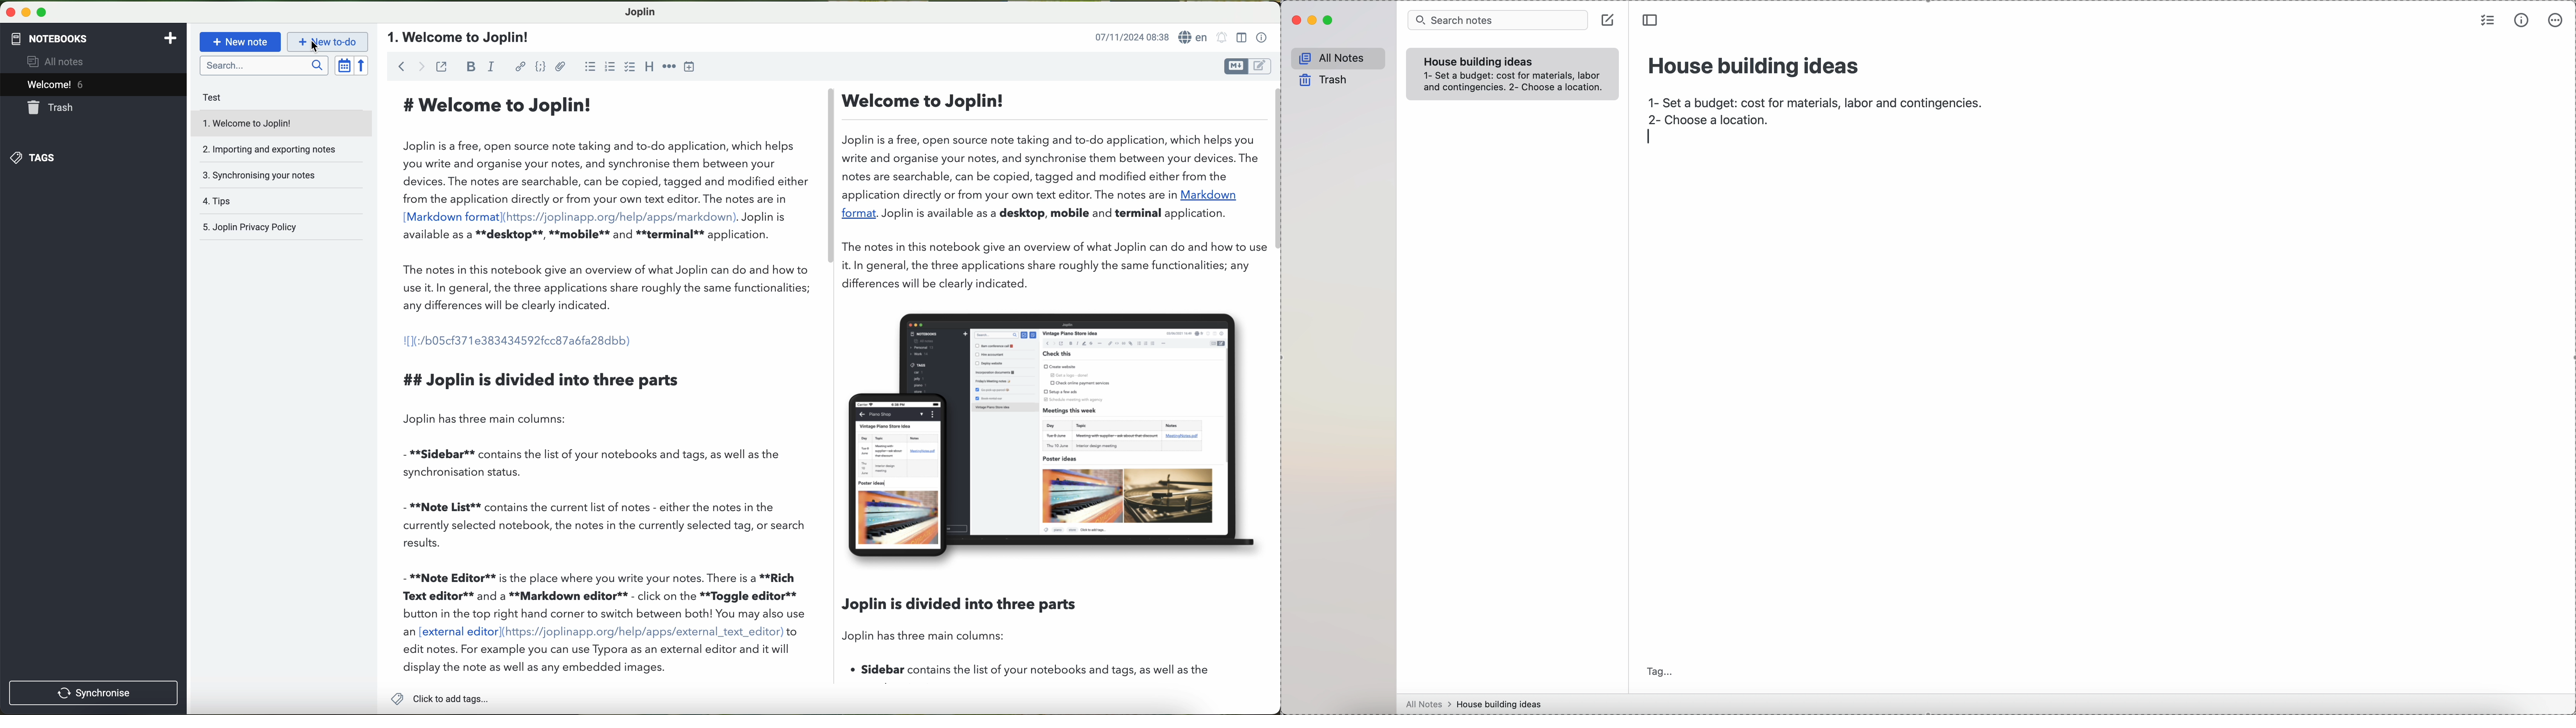 Image resolution: width=2576 pixels, height=728 pixels. I want to click on search bar, so click(264, 66).